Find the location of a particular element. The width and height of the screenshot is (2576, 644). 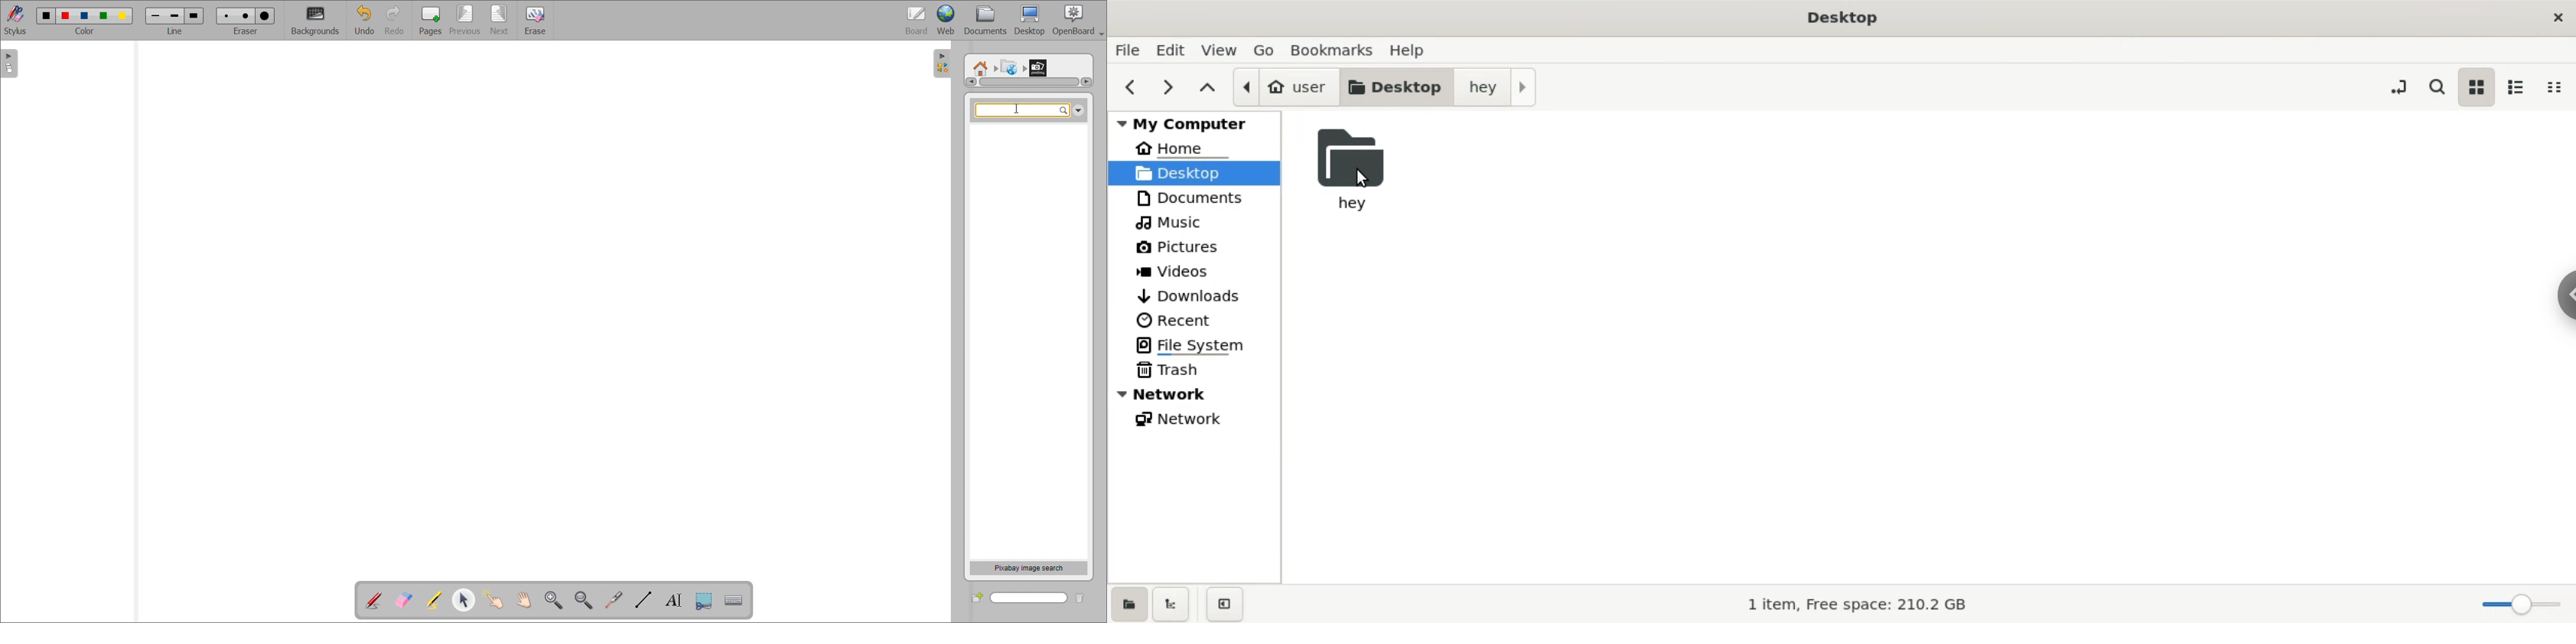

Medium line is located at coordinates (176, 15).